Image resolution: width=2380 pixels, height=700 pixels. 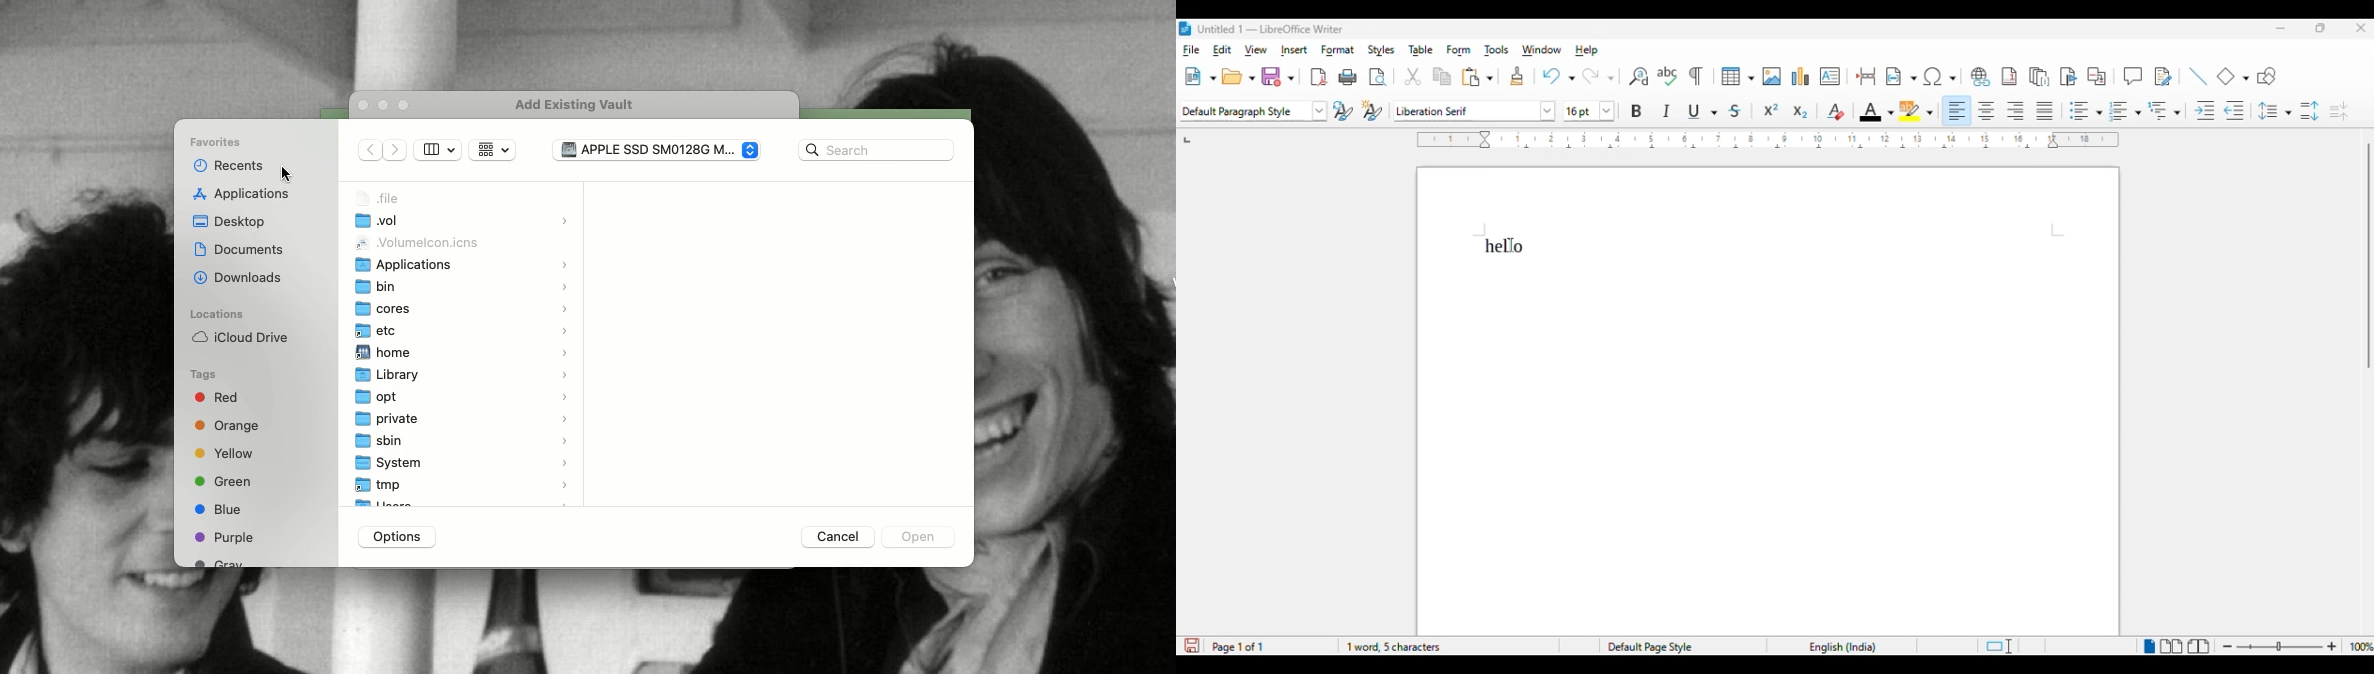 What do you see at coordinates (1736, 112) in the screenshot?
I see `strikethrough` at bounding box center [1736, 112].